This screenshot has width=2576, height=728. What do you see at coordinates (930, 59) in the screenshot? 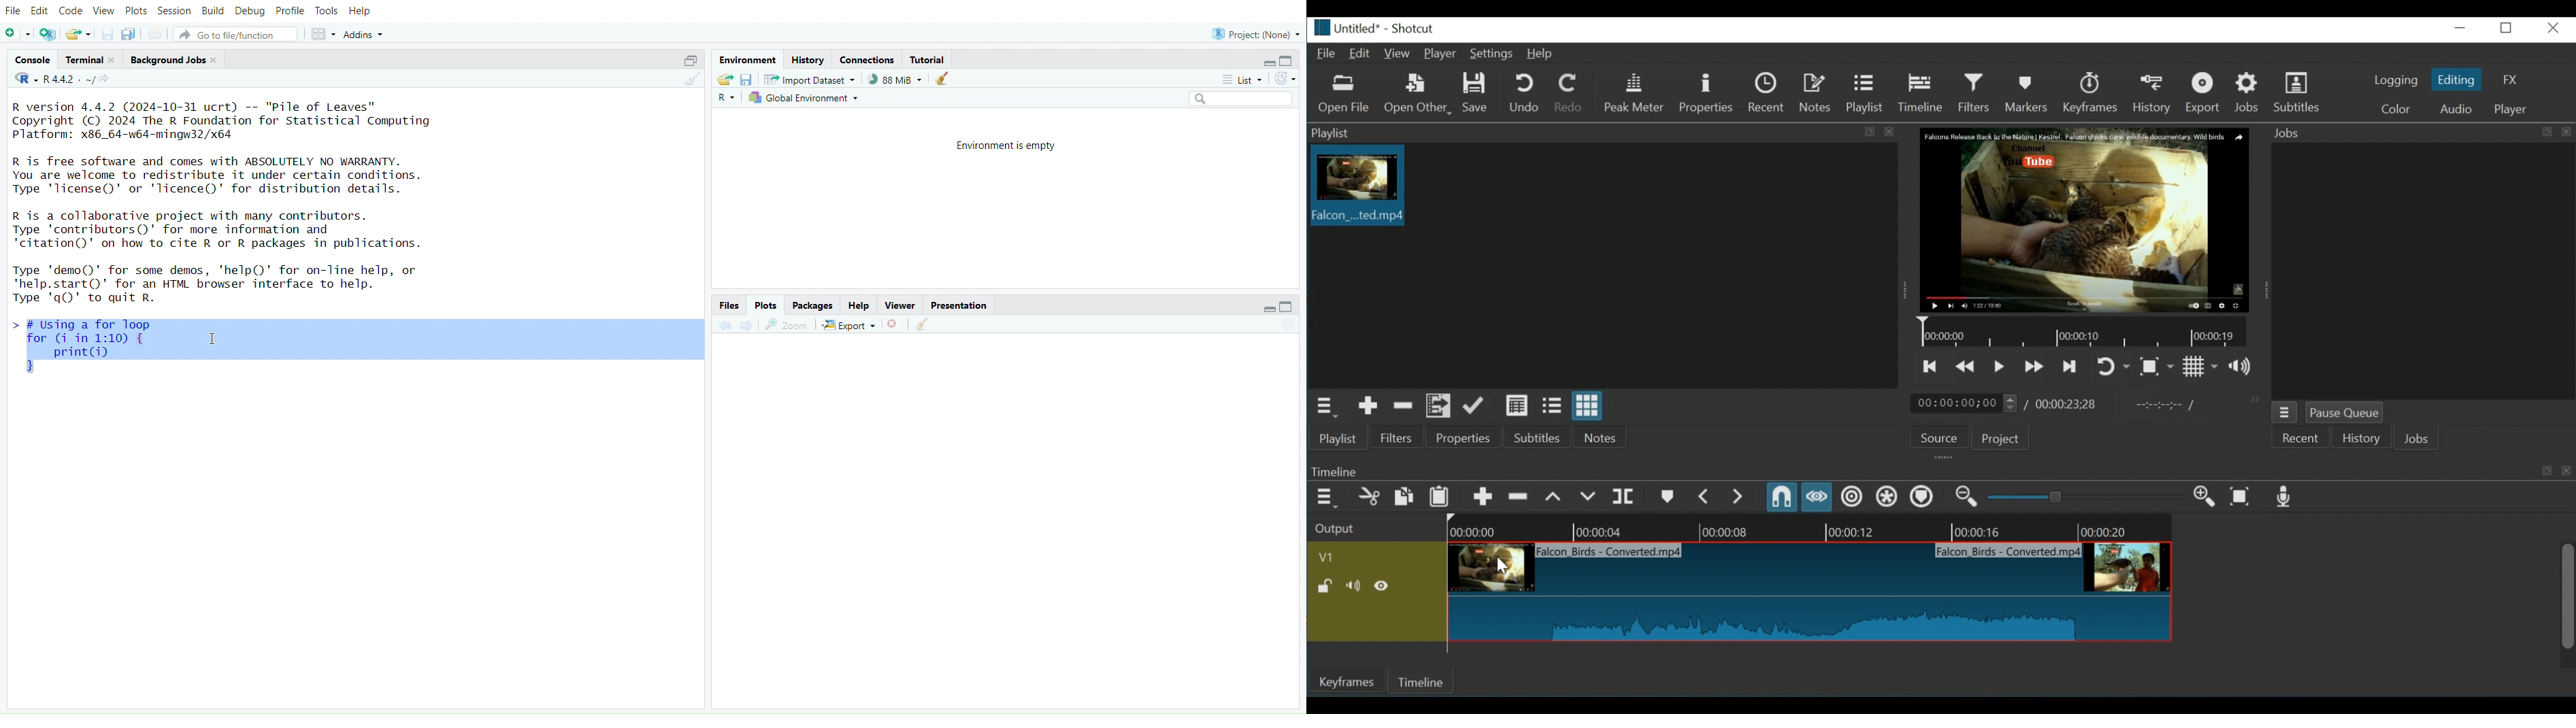
I see `tutorial` at bounding box center [930, 59].